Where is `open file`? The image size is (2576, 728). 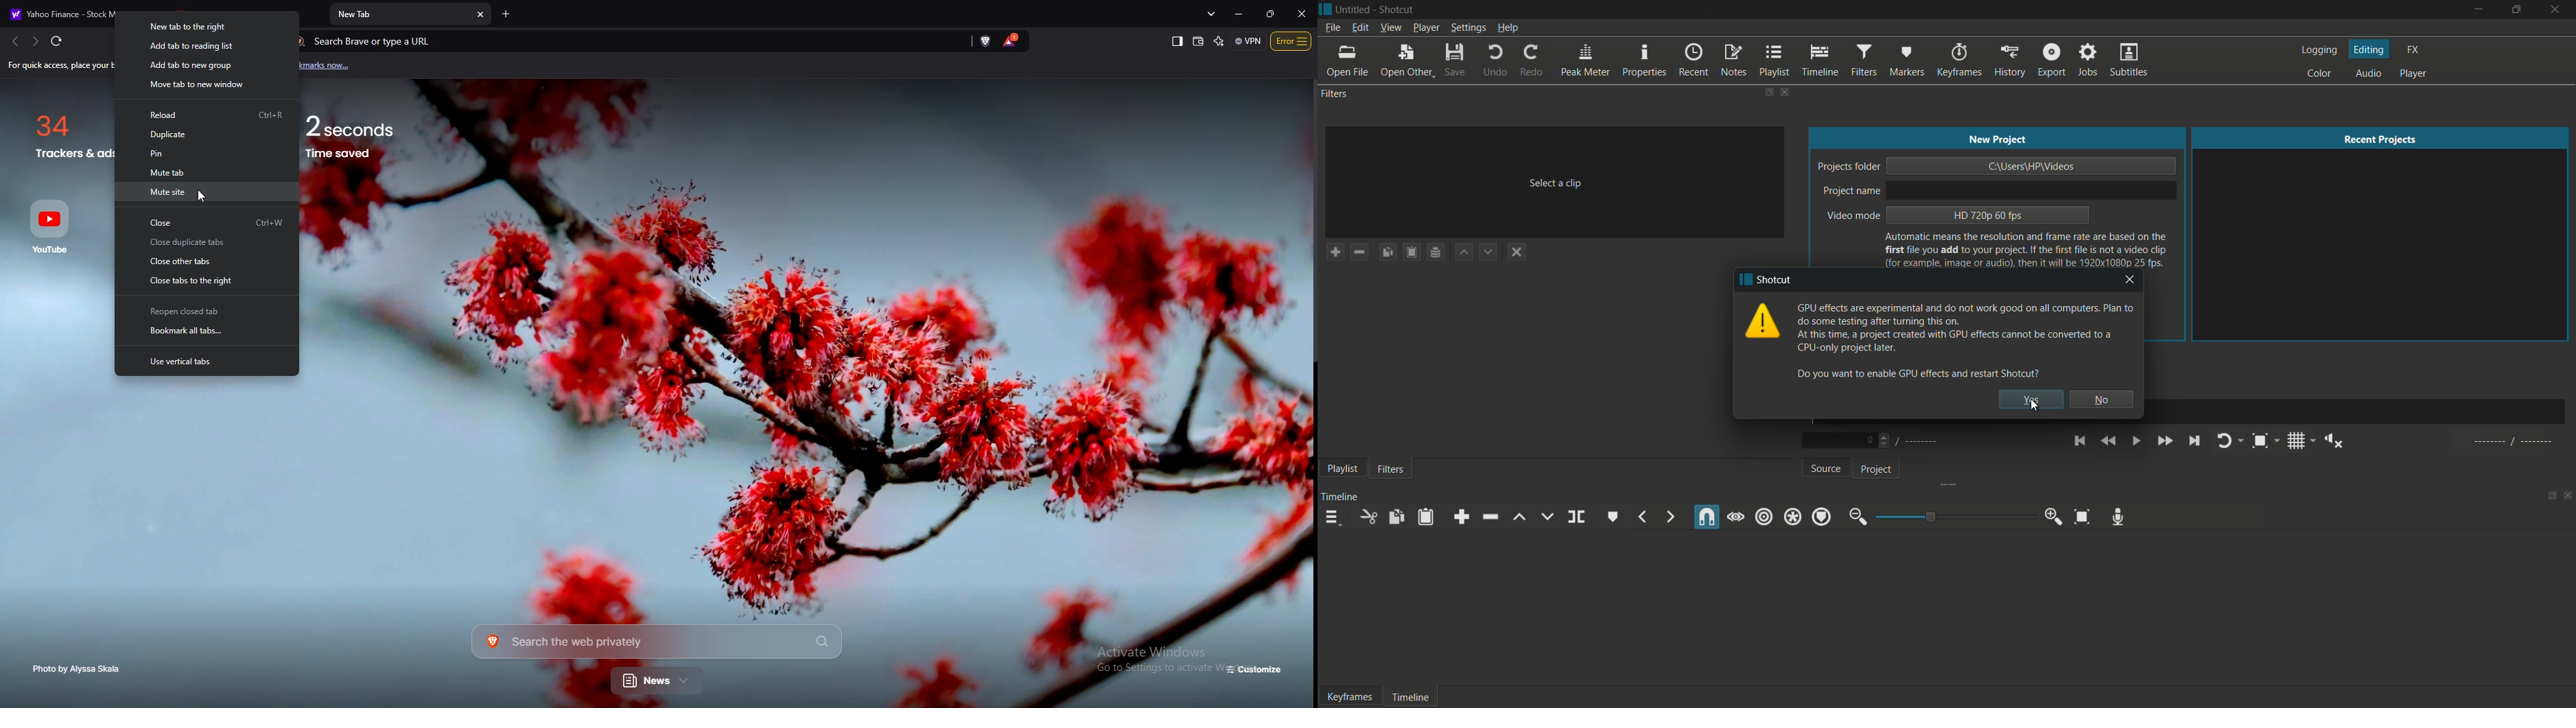 open file is located at coordinates (1347, 62).